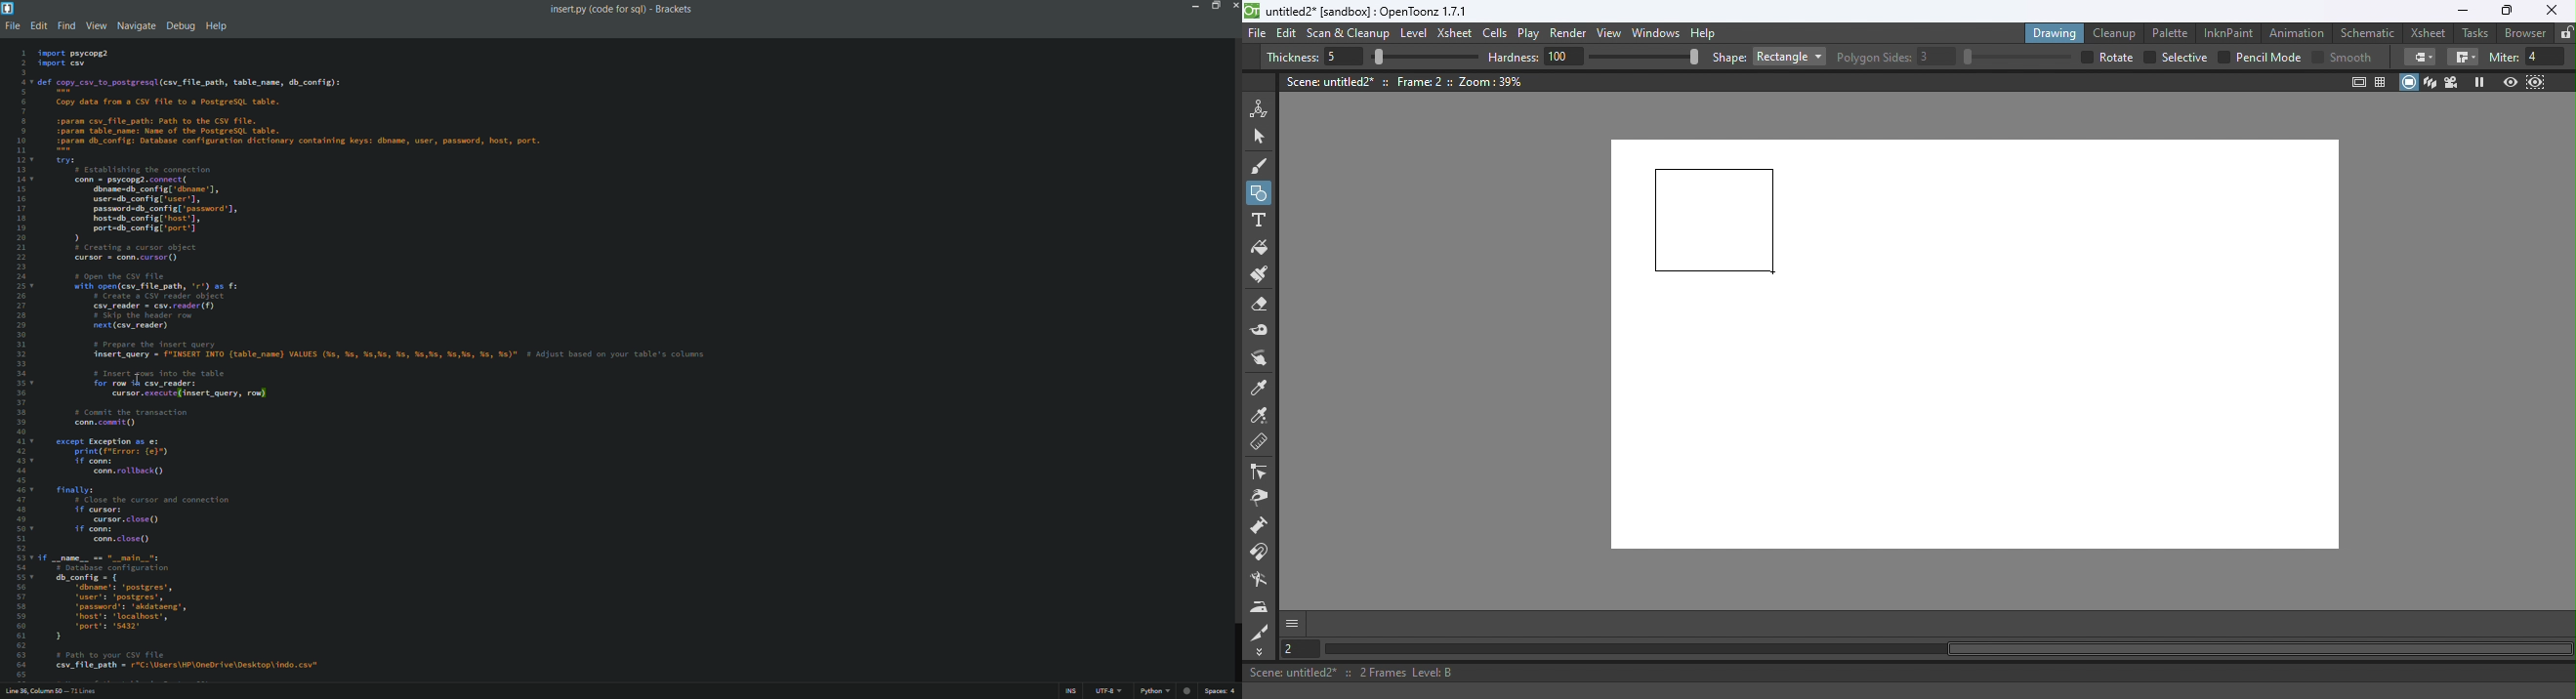  Describe the element at coordinates (2479, 82) in the screenshot. I see `Freeze` at that location.